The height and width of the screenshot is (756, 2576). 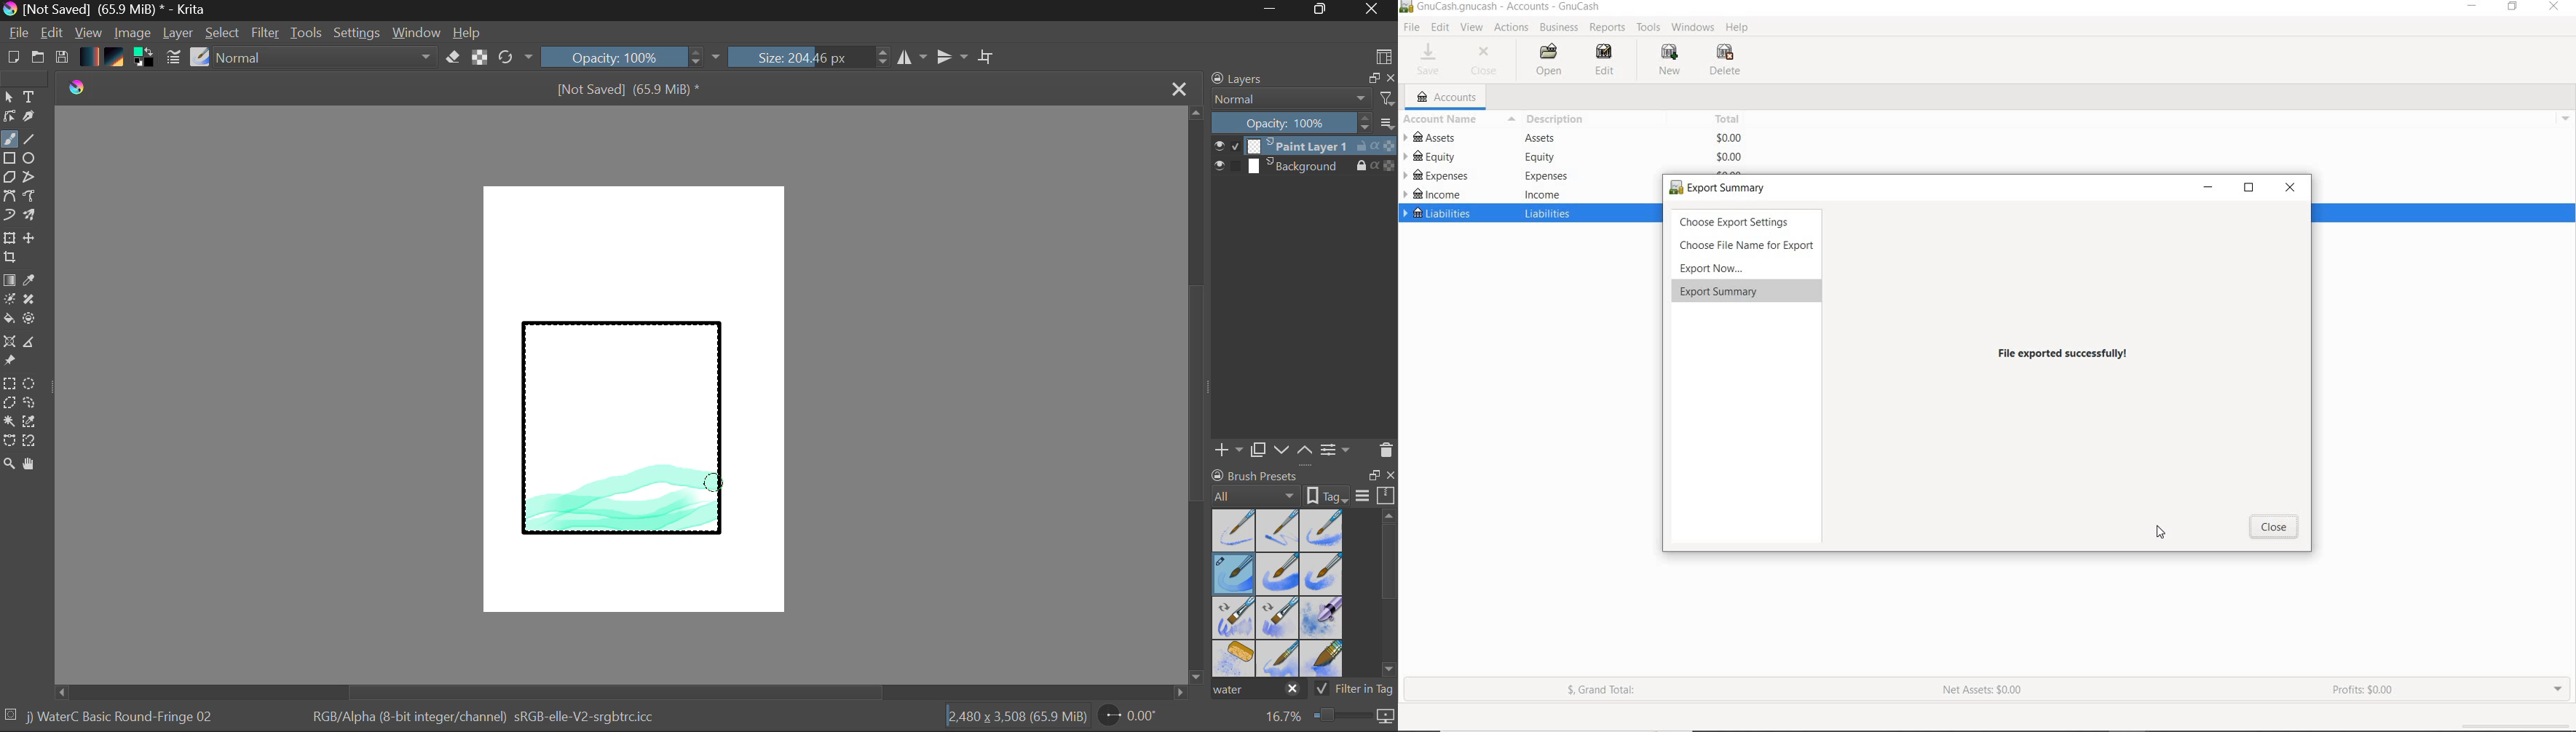 What do you see at coordinates (2273, 527) in the screenshot?
I see `Cancel` at bounding box center [2273, 527].